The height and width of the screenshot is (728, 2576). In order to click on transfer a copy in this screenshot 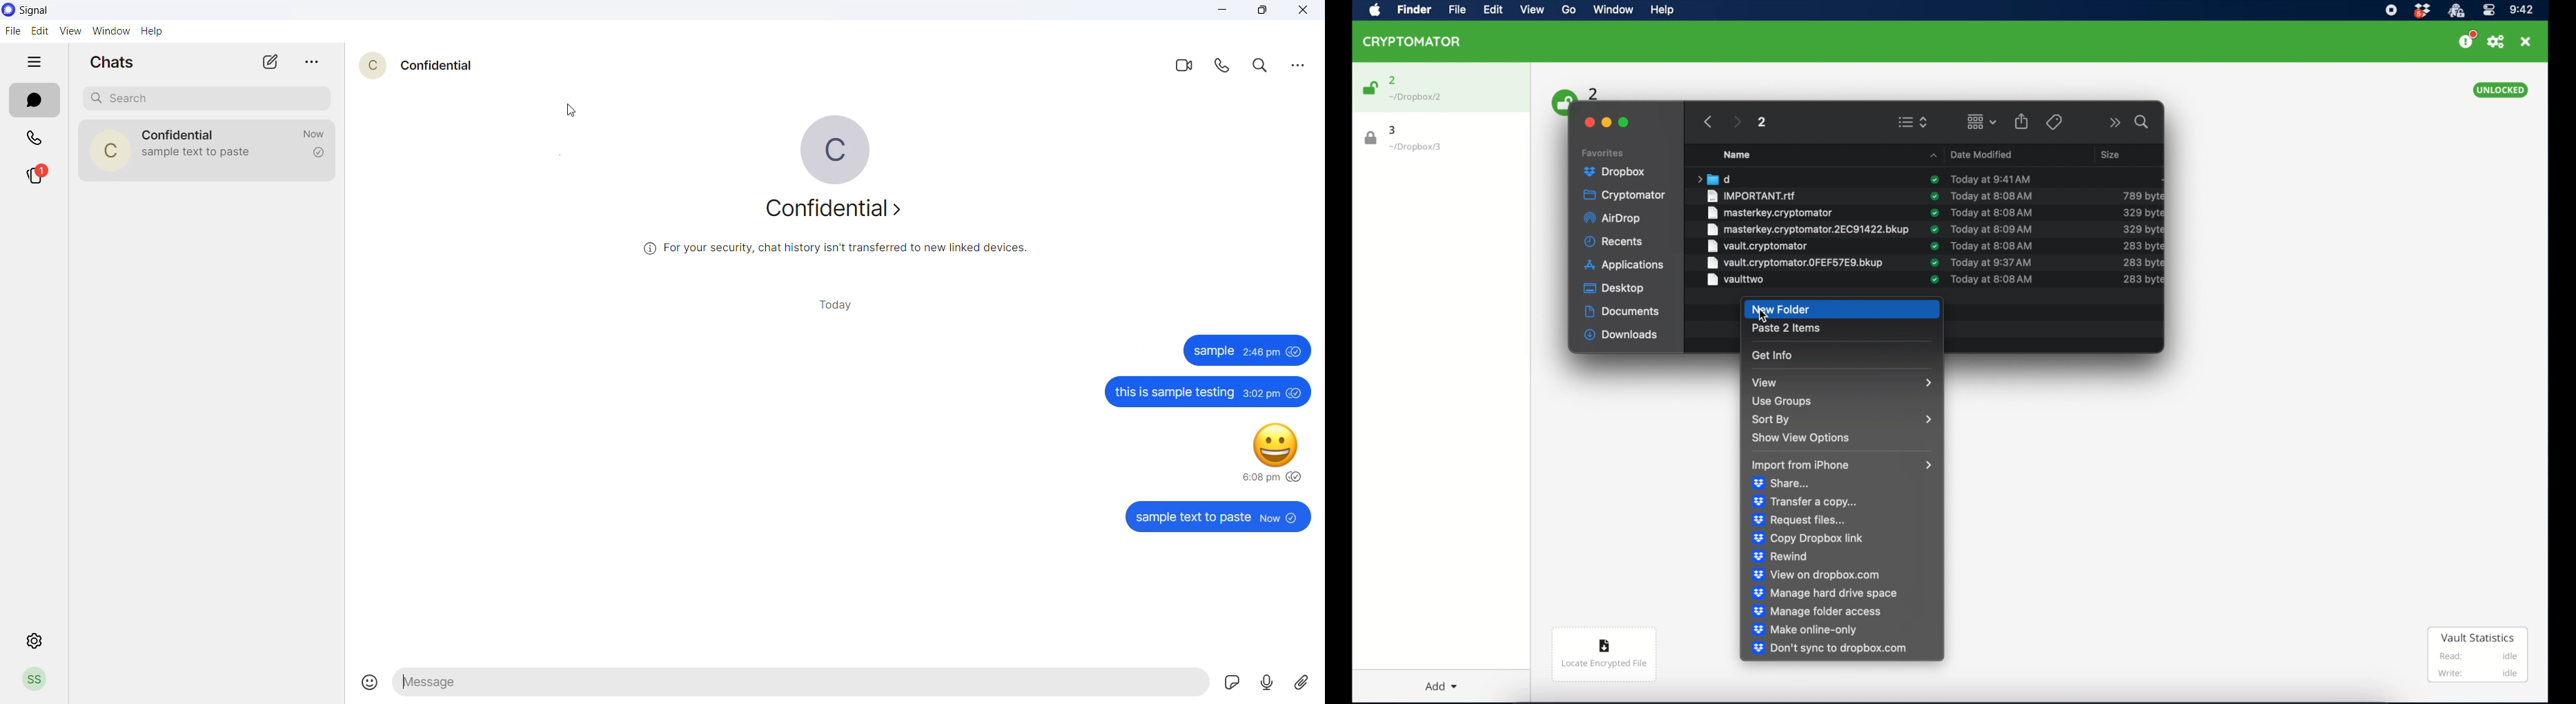, I will do `click(1805, 502)`.